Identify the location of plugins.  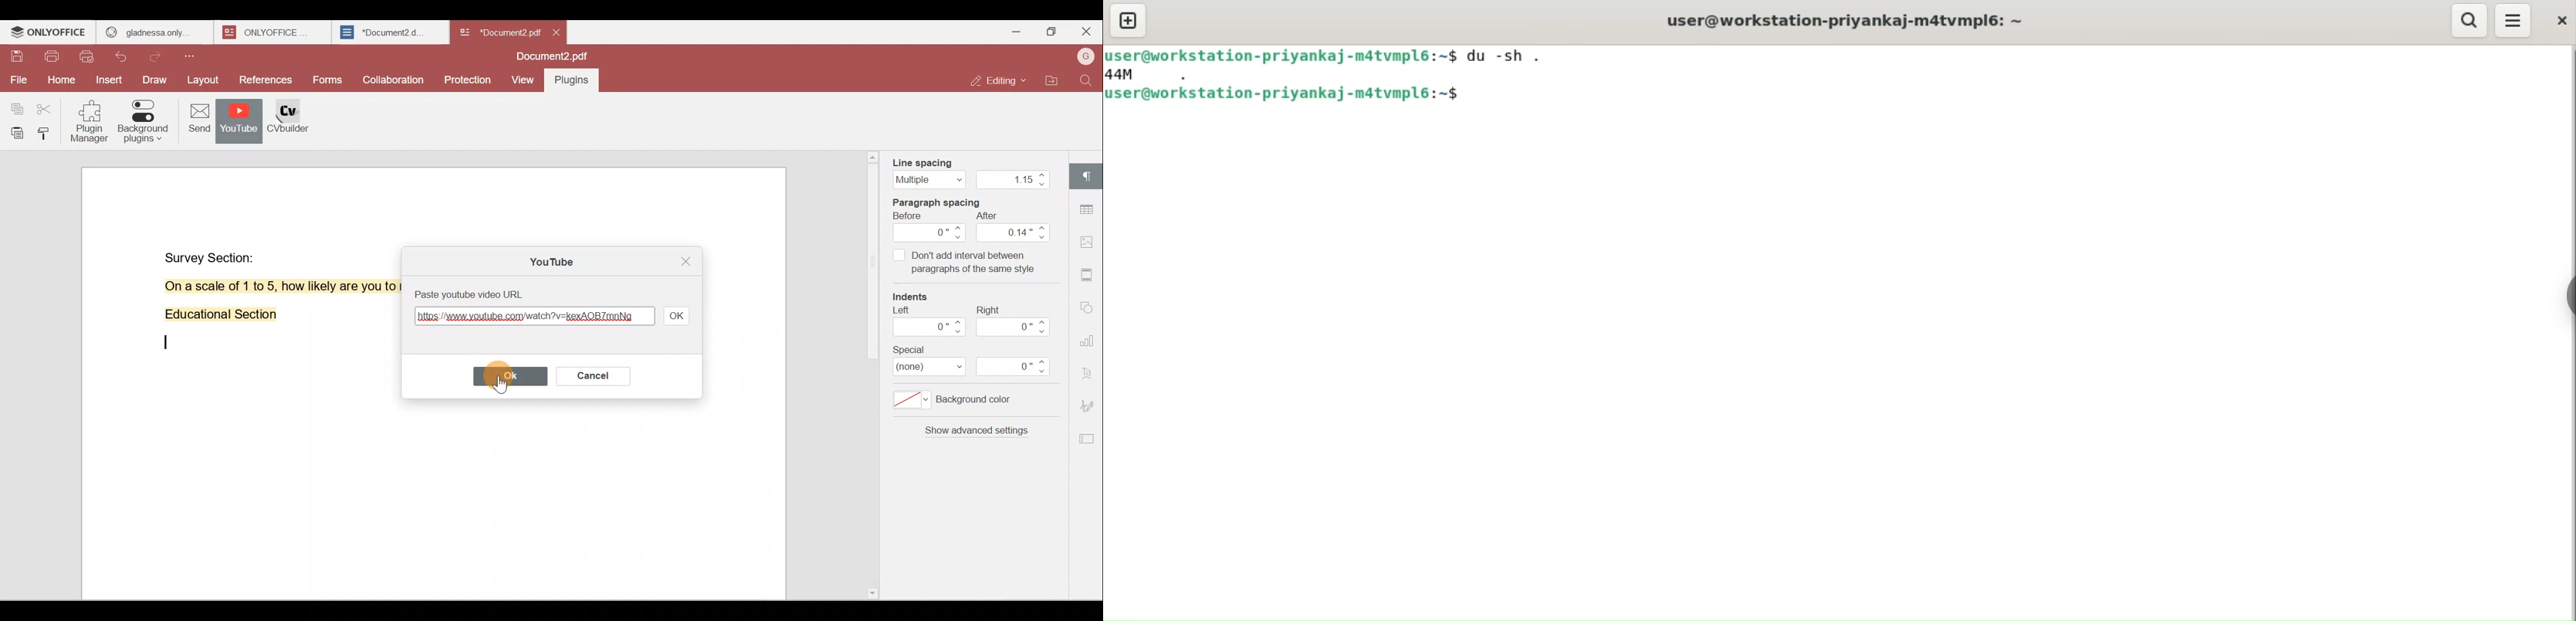
(578, 82).